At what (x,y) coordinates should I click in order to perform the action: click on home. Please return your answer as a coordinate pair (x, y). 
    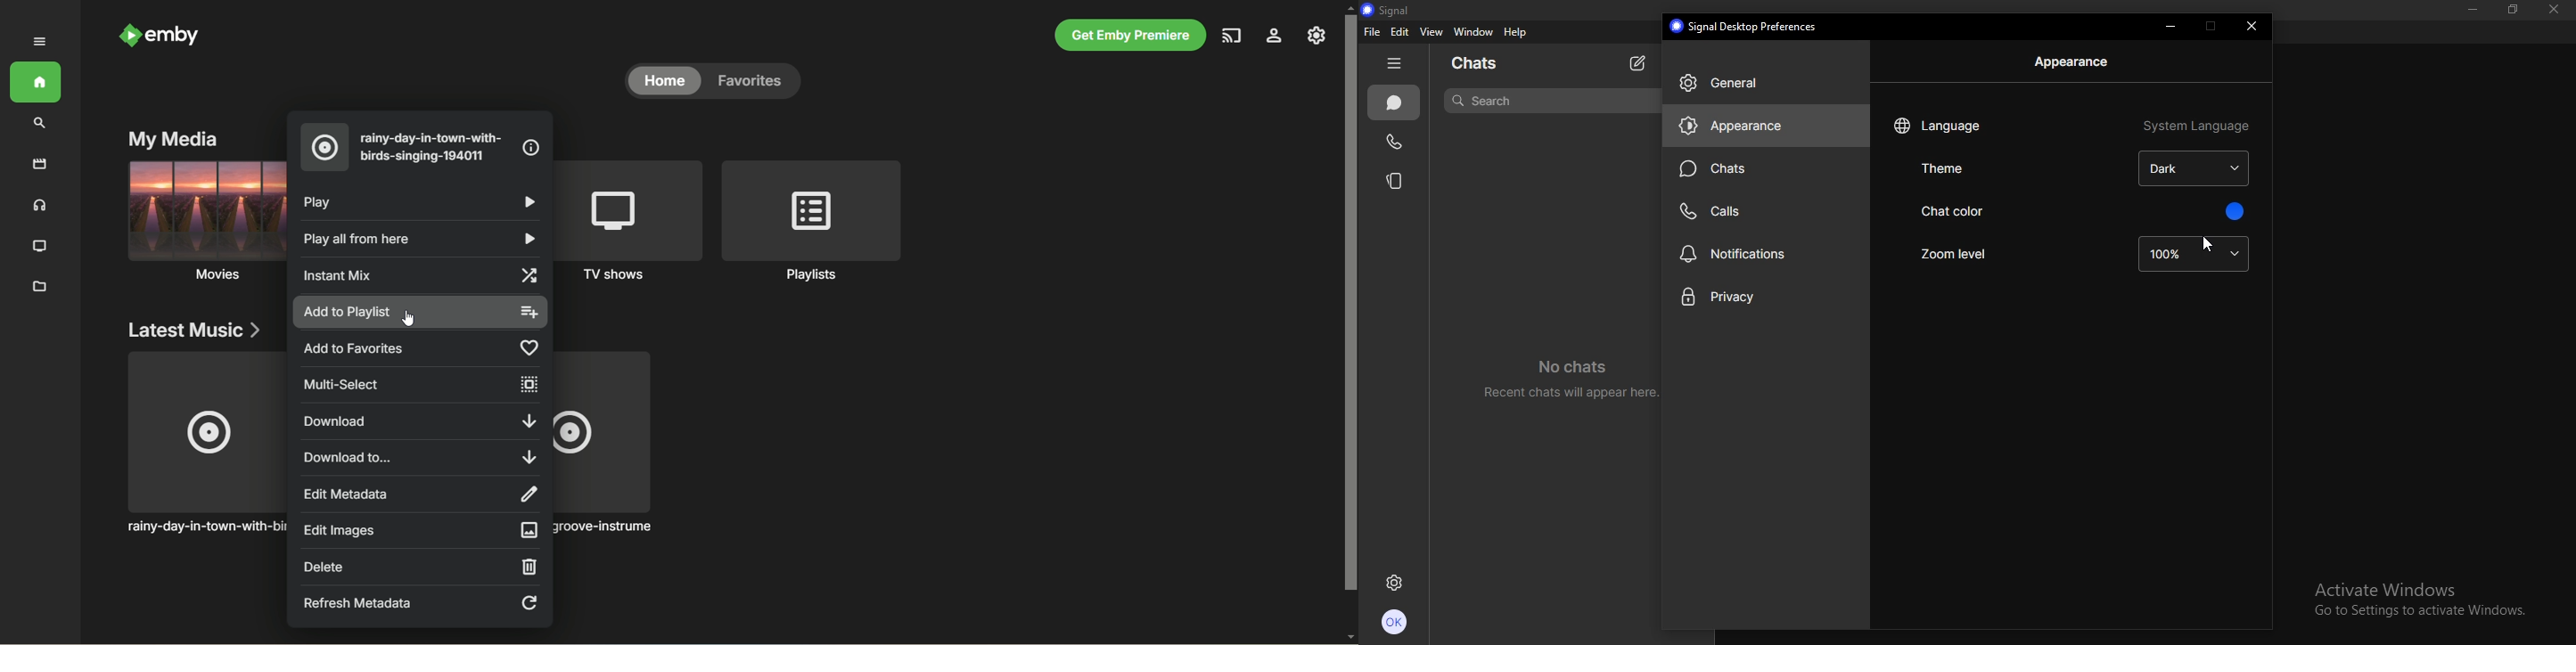
    Looking at the image, I should click on (664, 80).